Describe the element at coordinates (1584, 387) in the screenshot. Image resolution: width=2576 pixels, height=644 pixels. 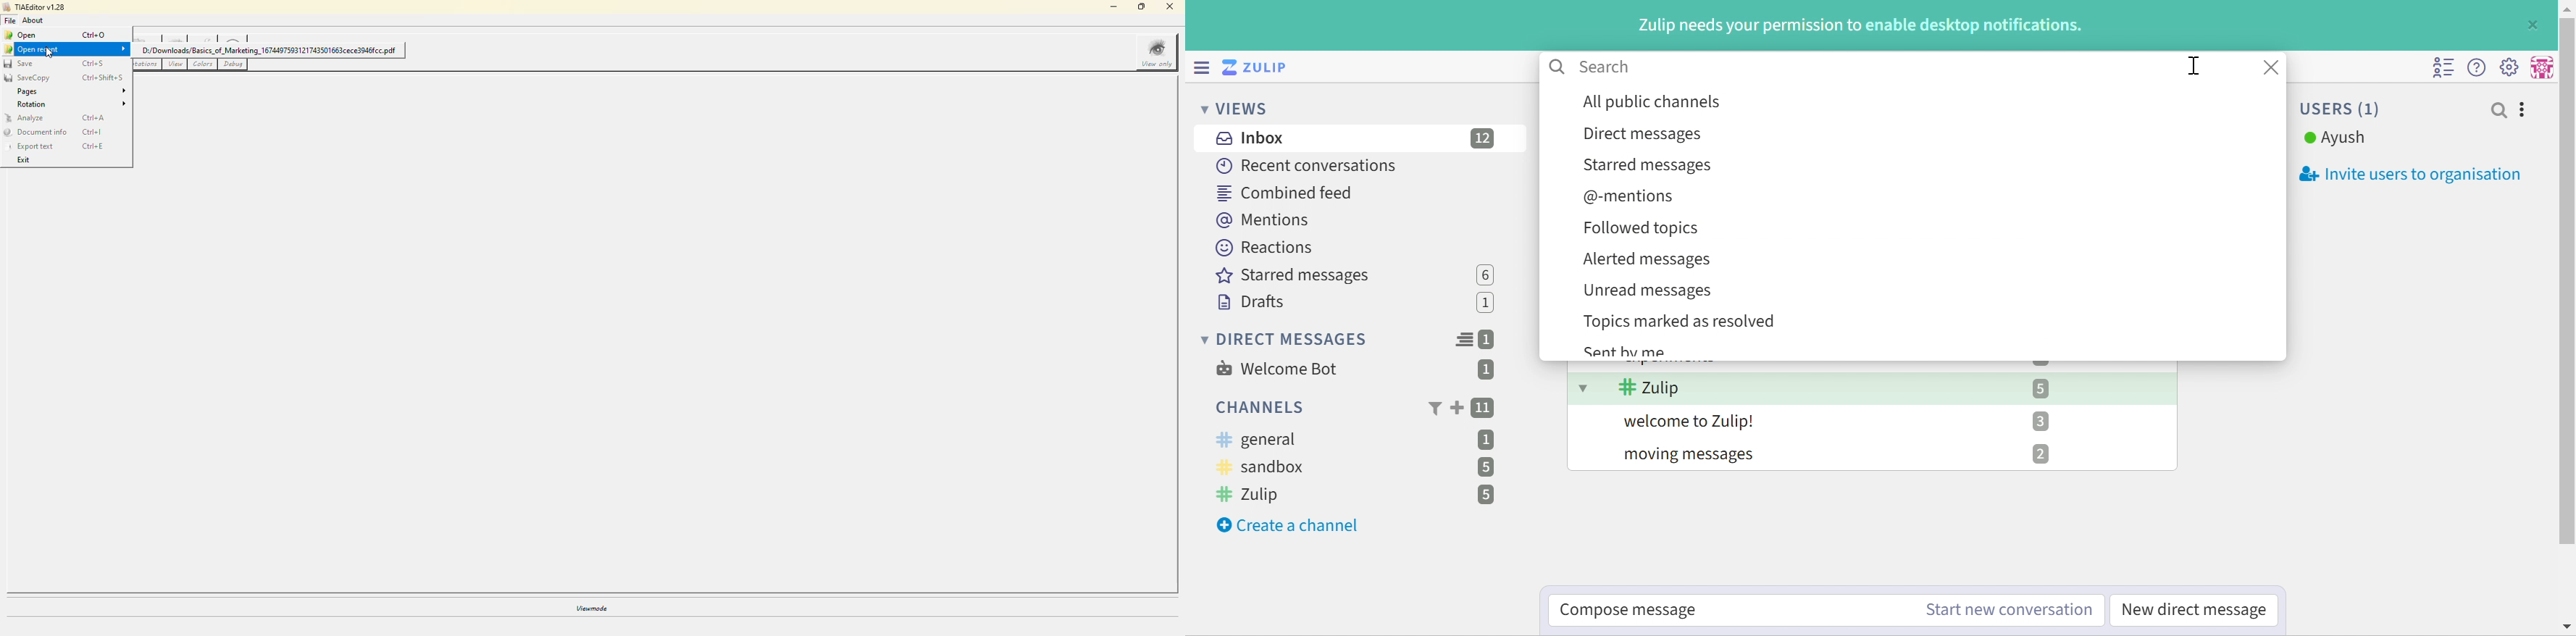
I see `Drop down` at that location.